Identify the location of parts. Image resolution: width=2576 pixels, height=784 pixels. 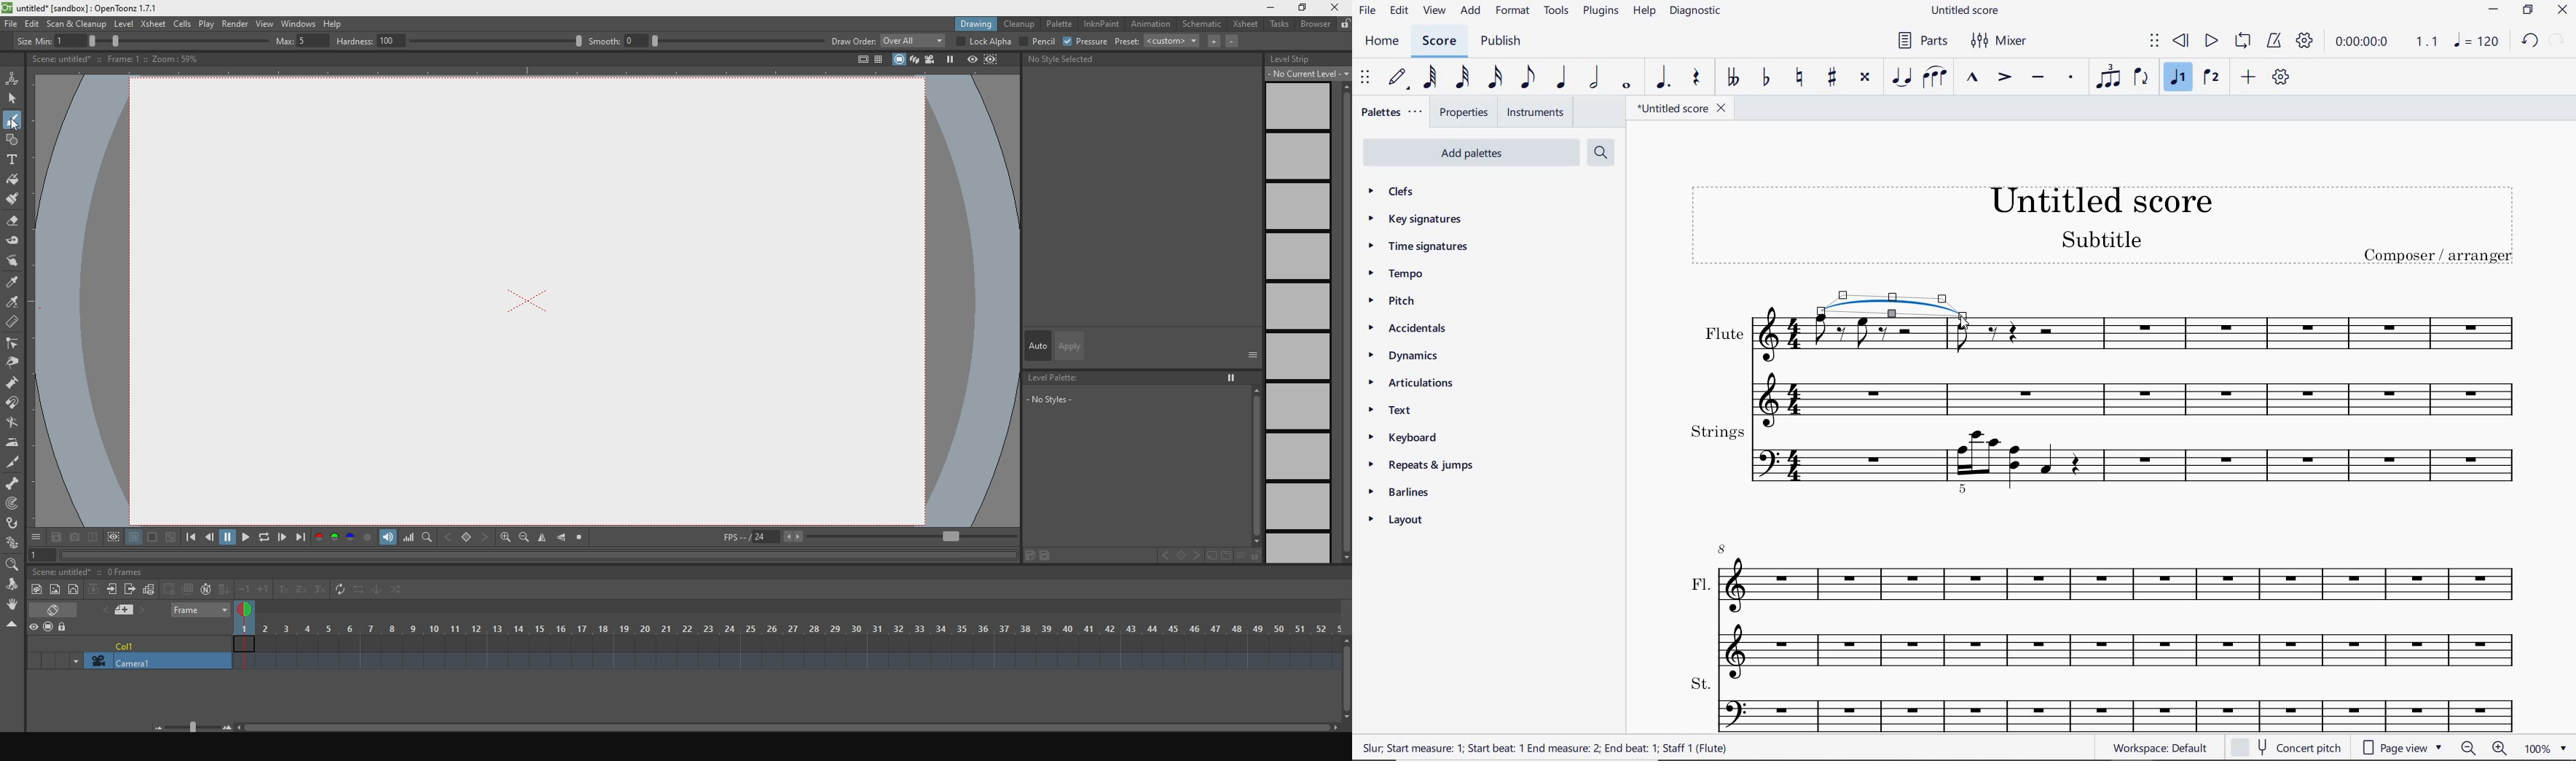
(1924, 41).